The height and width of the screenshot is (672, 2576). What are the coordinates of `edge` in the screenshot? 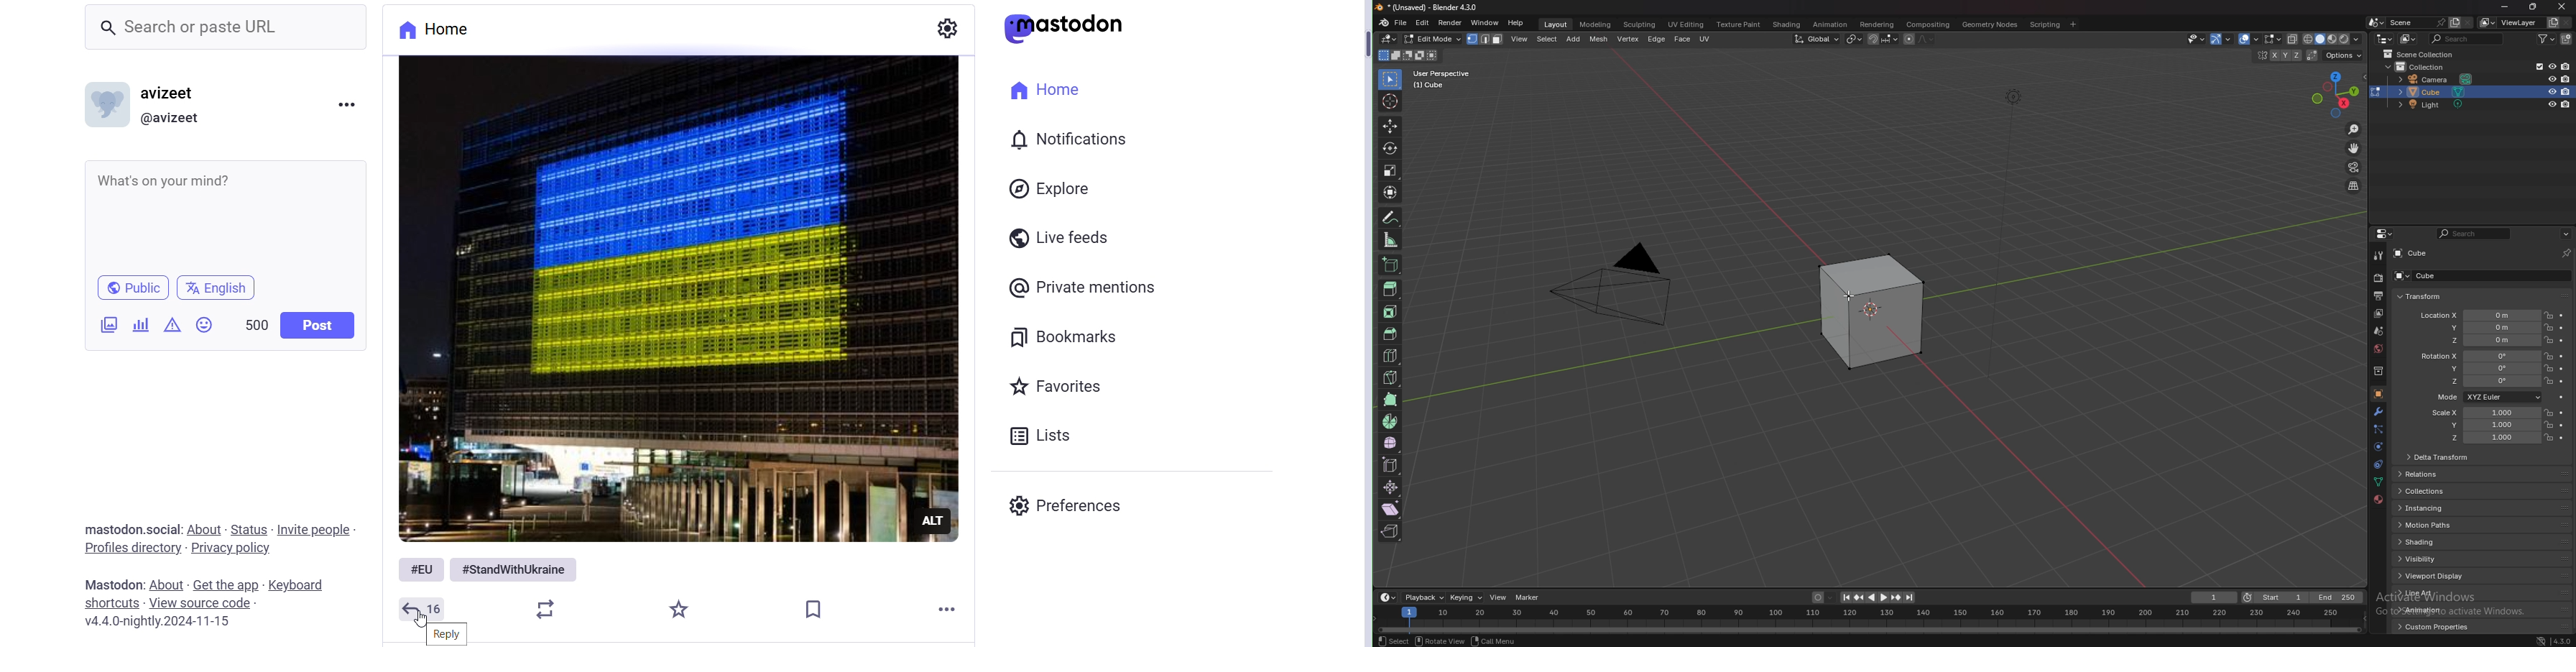 It's located at (1657, 39).